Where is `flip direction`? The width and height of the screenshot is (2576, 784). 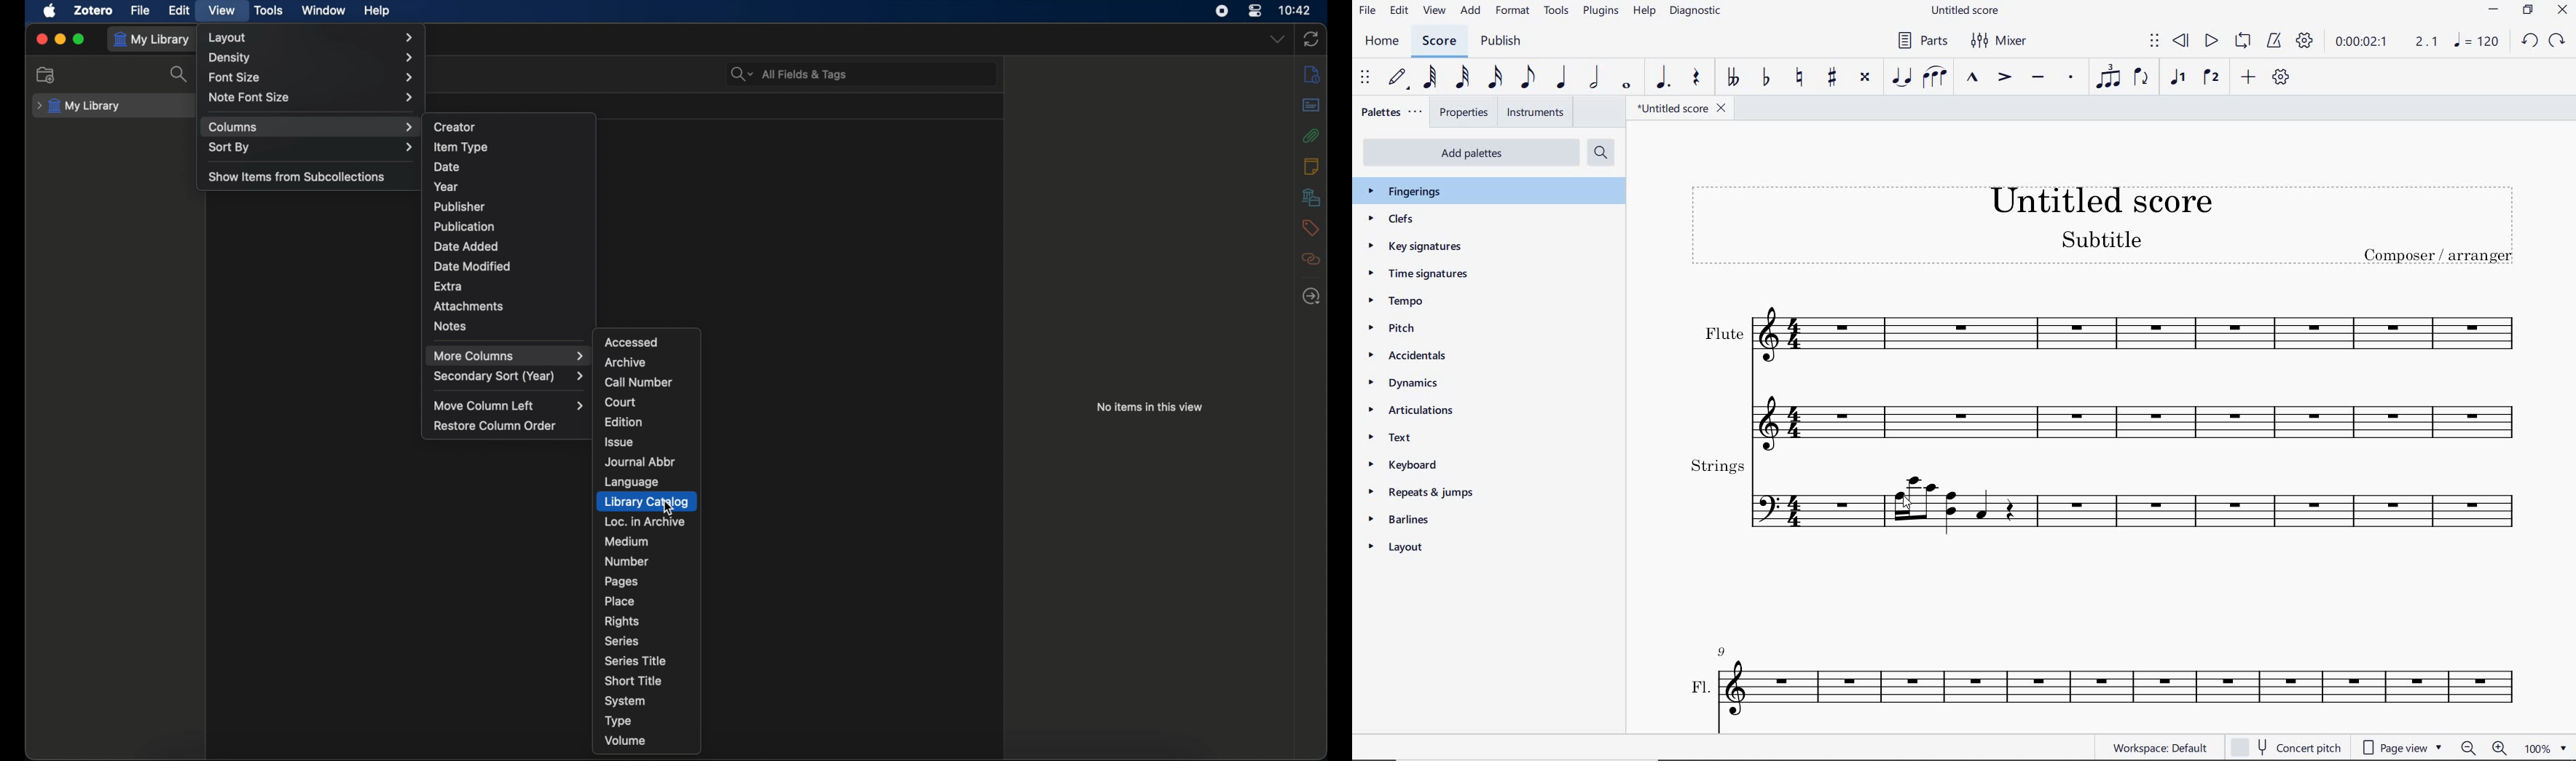
flip direction is located at coordinates (2143, 78).